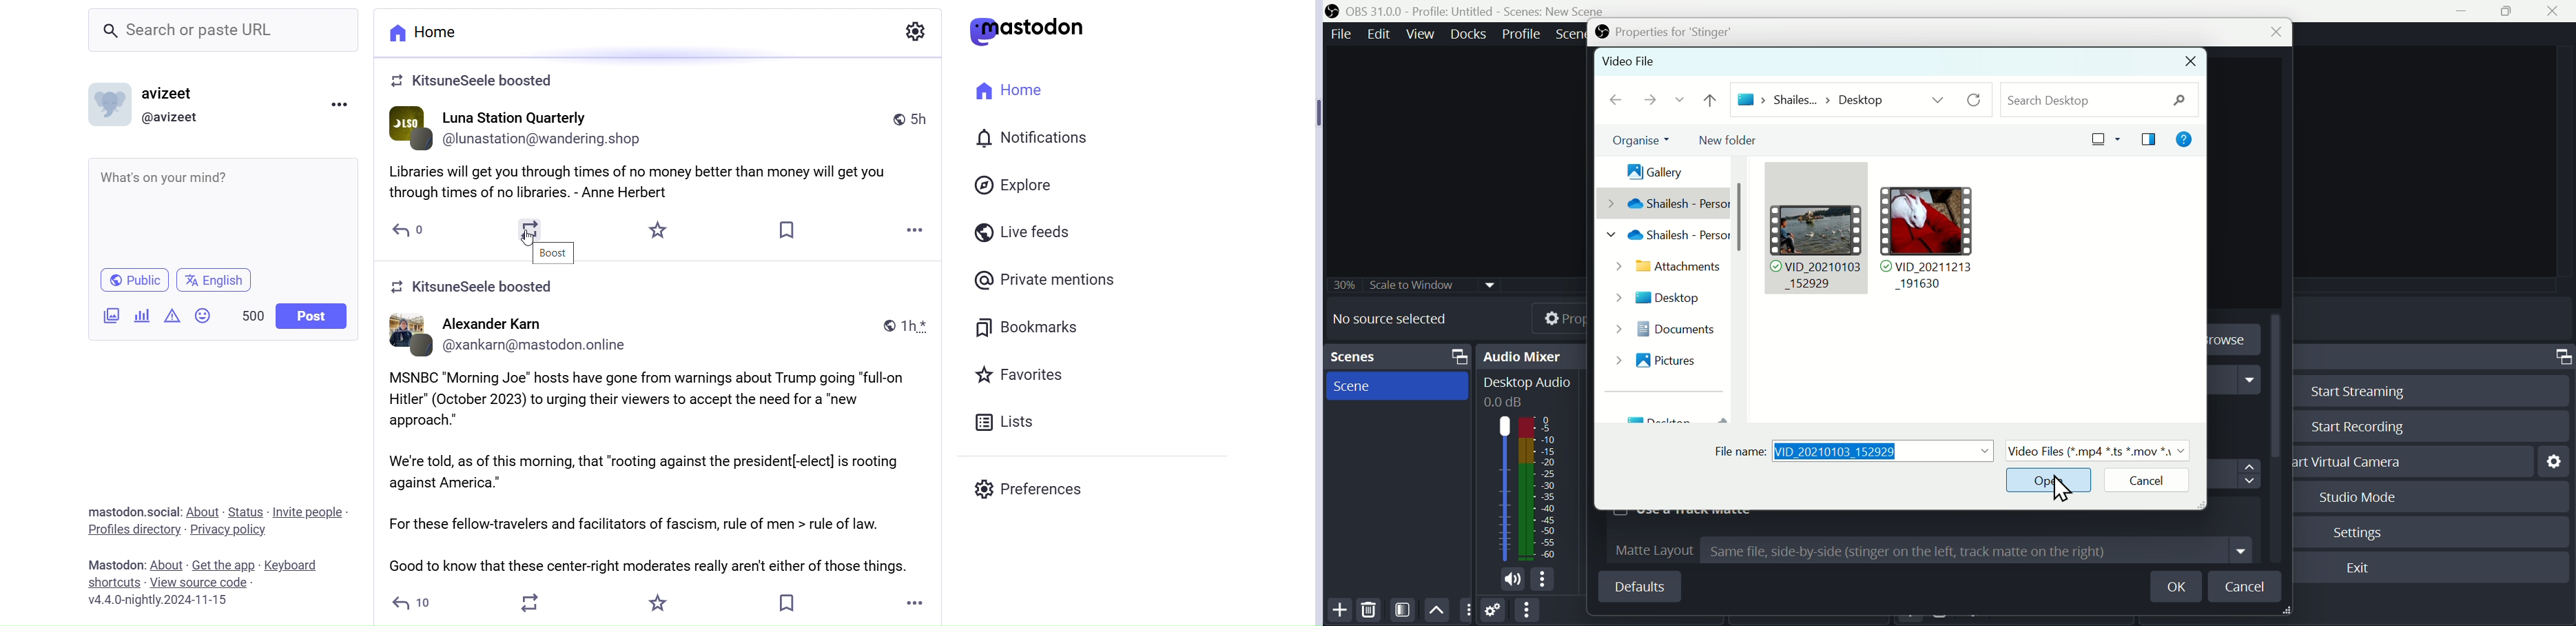  I want to click on Delete, so click(1368, 609).